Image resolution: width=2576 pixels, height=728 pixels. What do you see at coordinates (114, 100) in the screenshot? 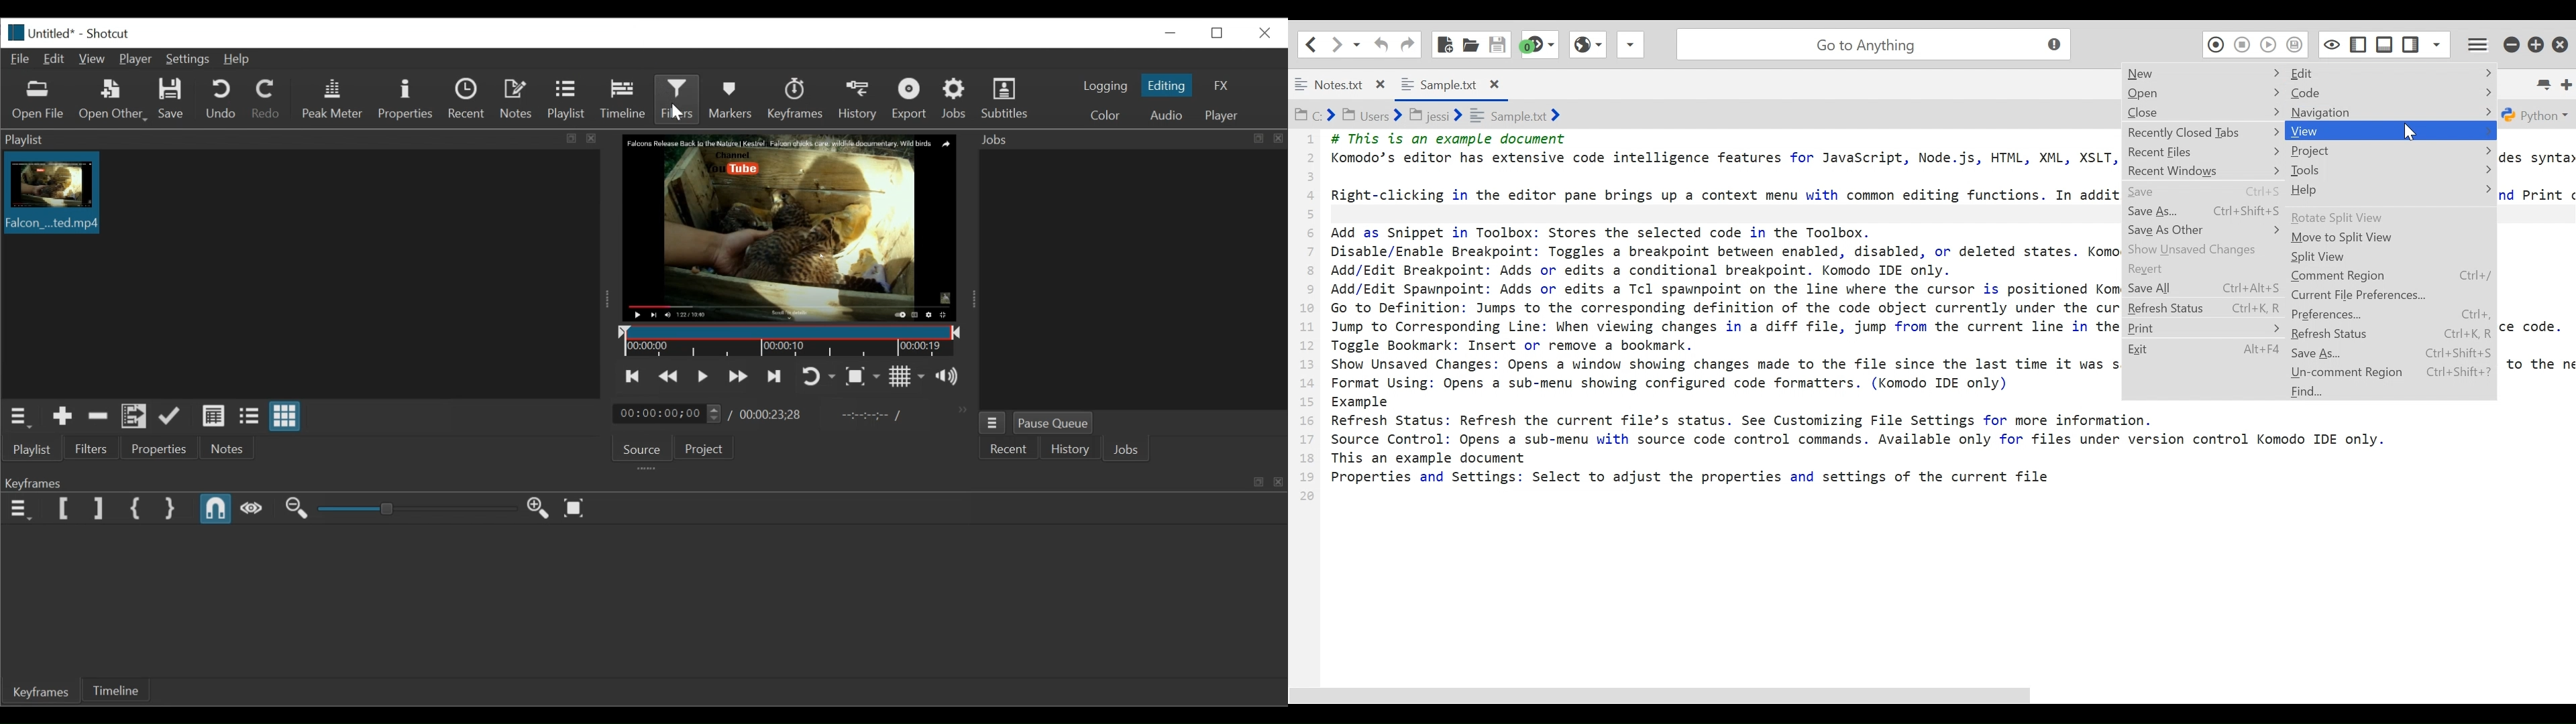
I see `Open Other` at bounding box center [114, 100].